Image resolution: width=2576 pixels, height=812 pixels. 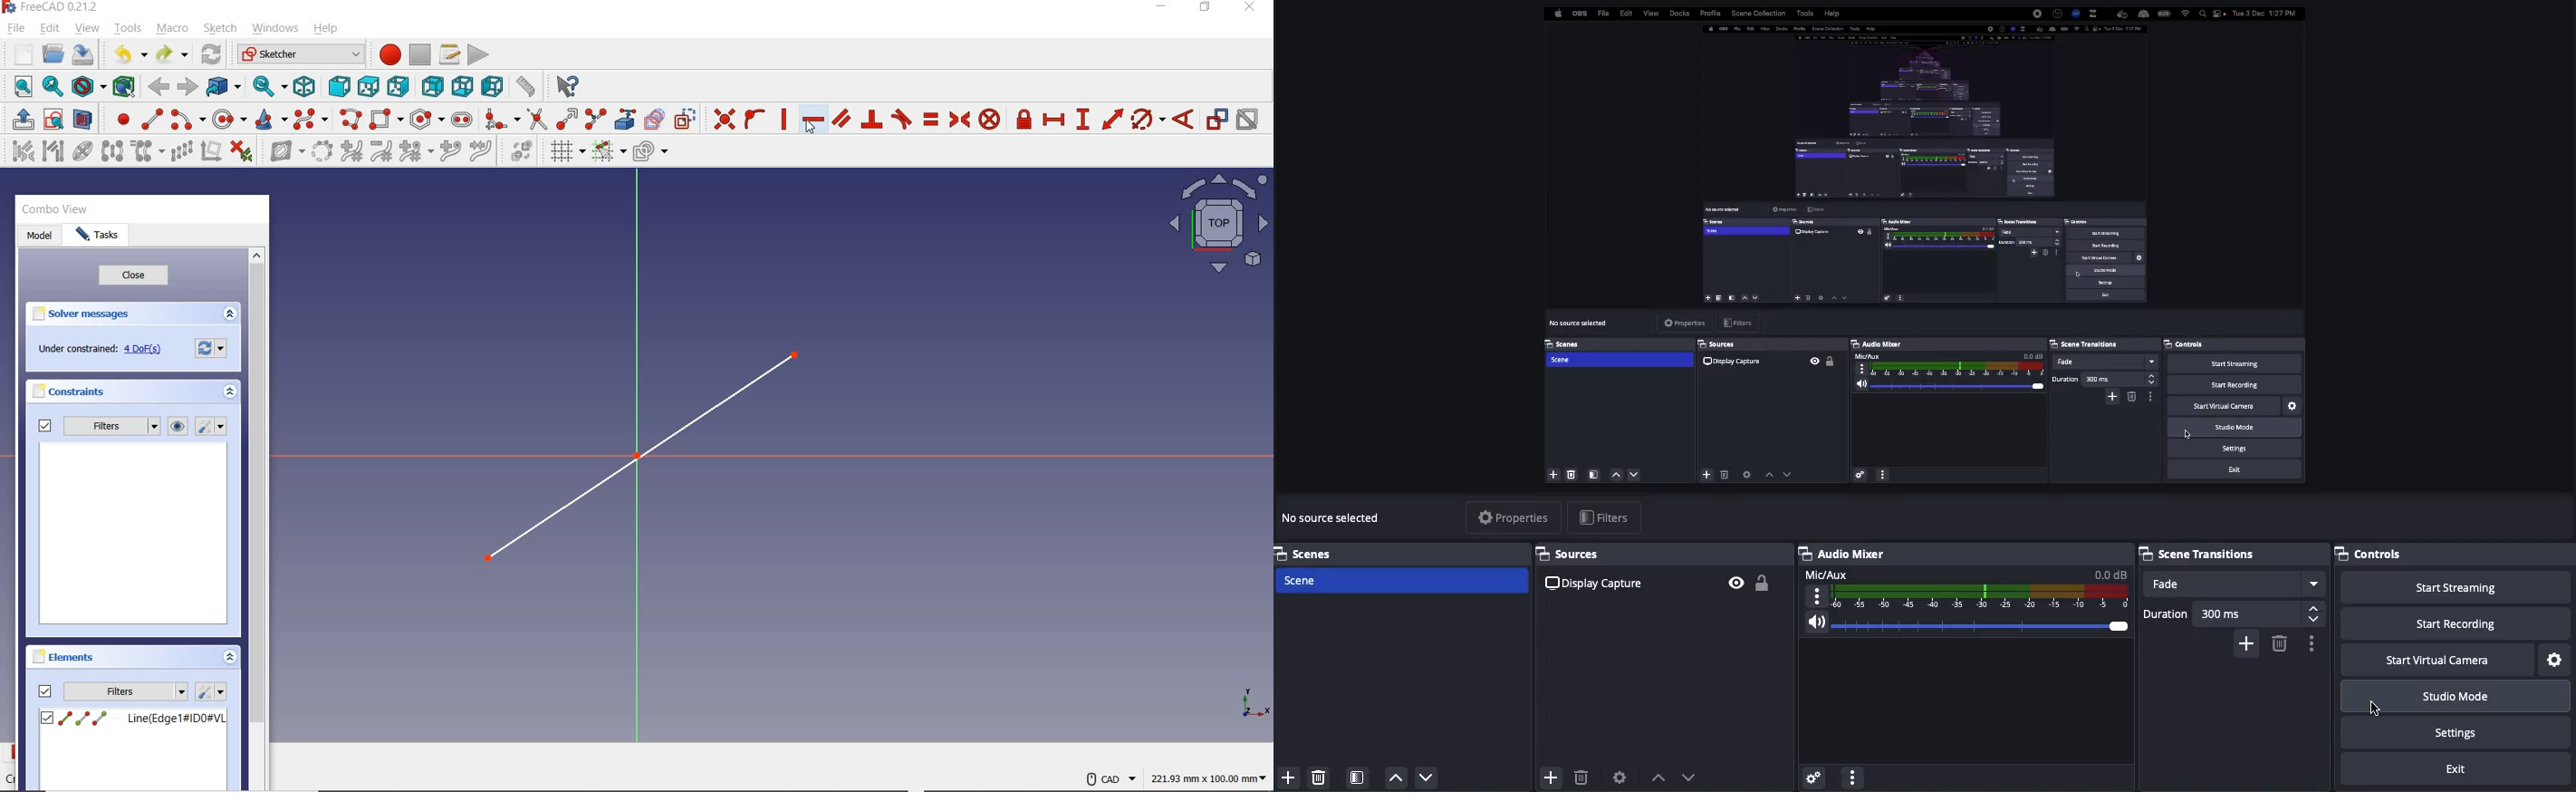 What do you see at coordinates (20, 150) in the screenshot?
I see `SELECT ASSOCIATED CONSTRAINTS` at bounding box center [20, 150].